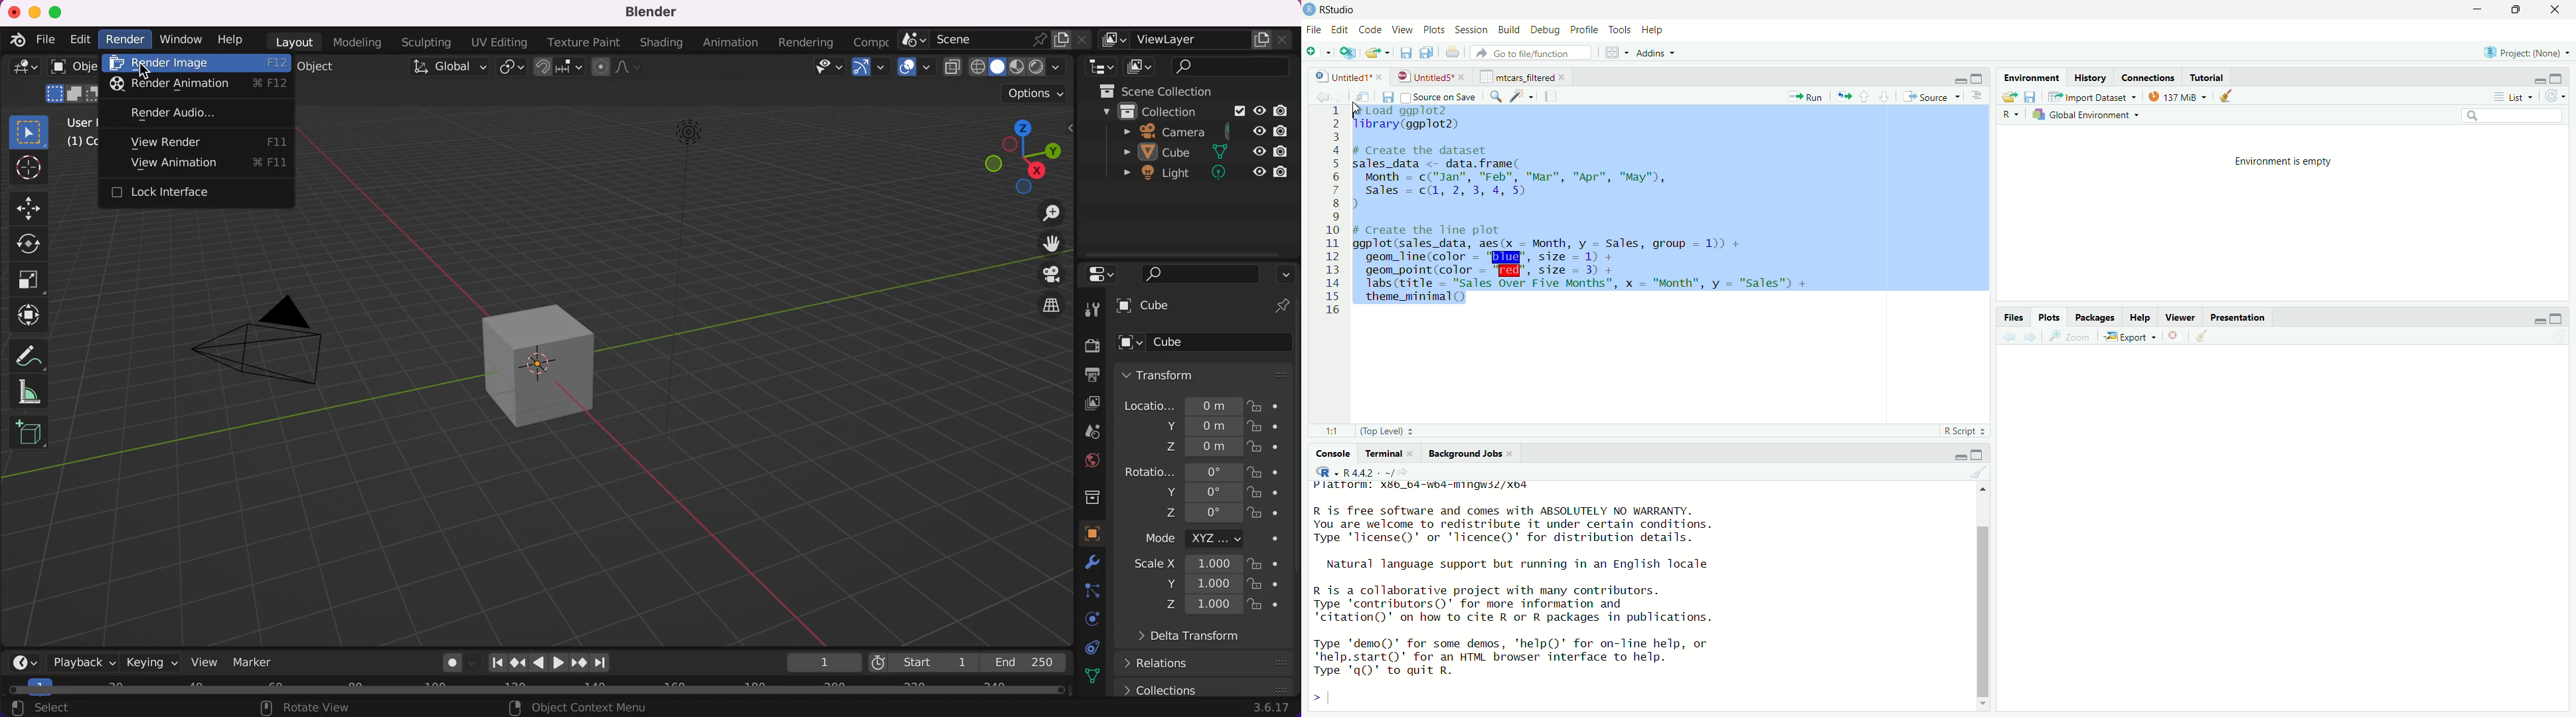  What do you see at coordinates (917, 71) in the screenshot?
I see `overlays` at bounding box center [917, 71].